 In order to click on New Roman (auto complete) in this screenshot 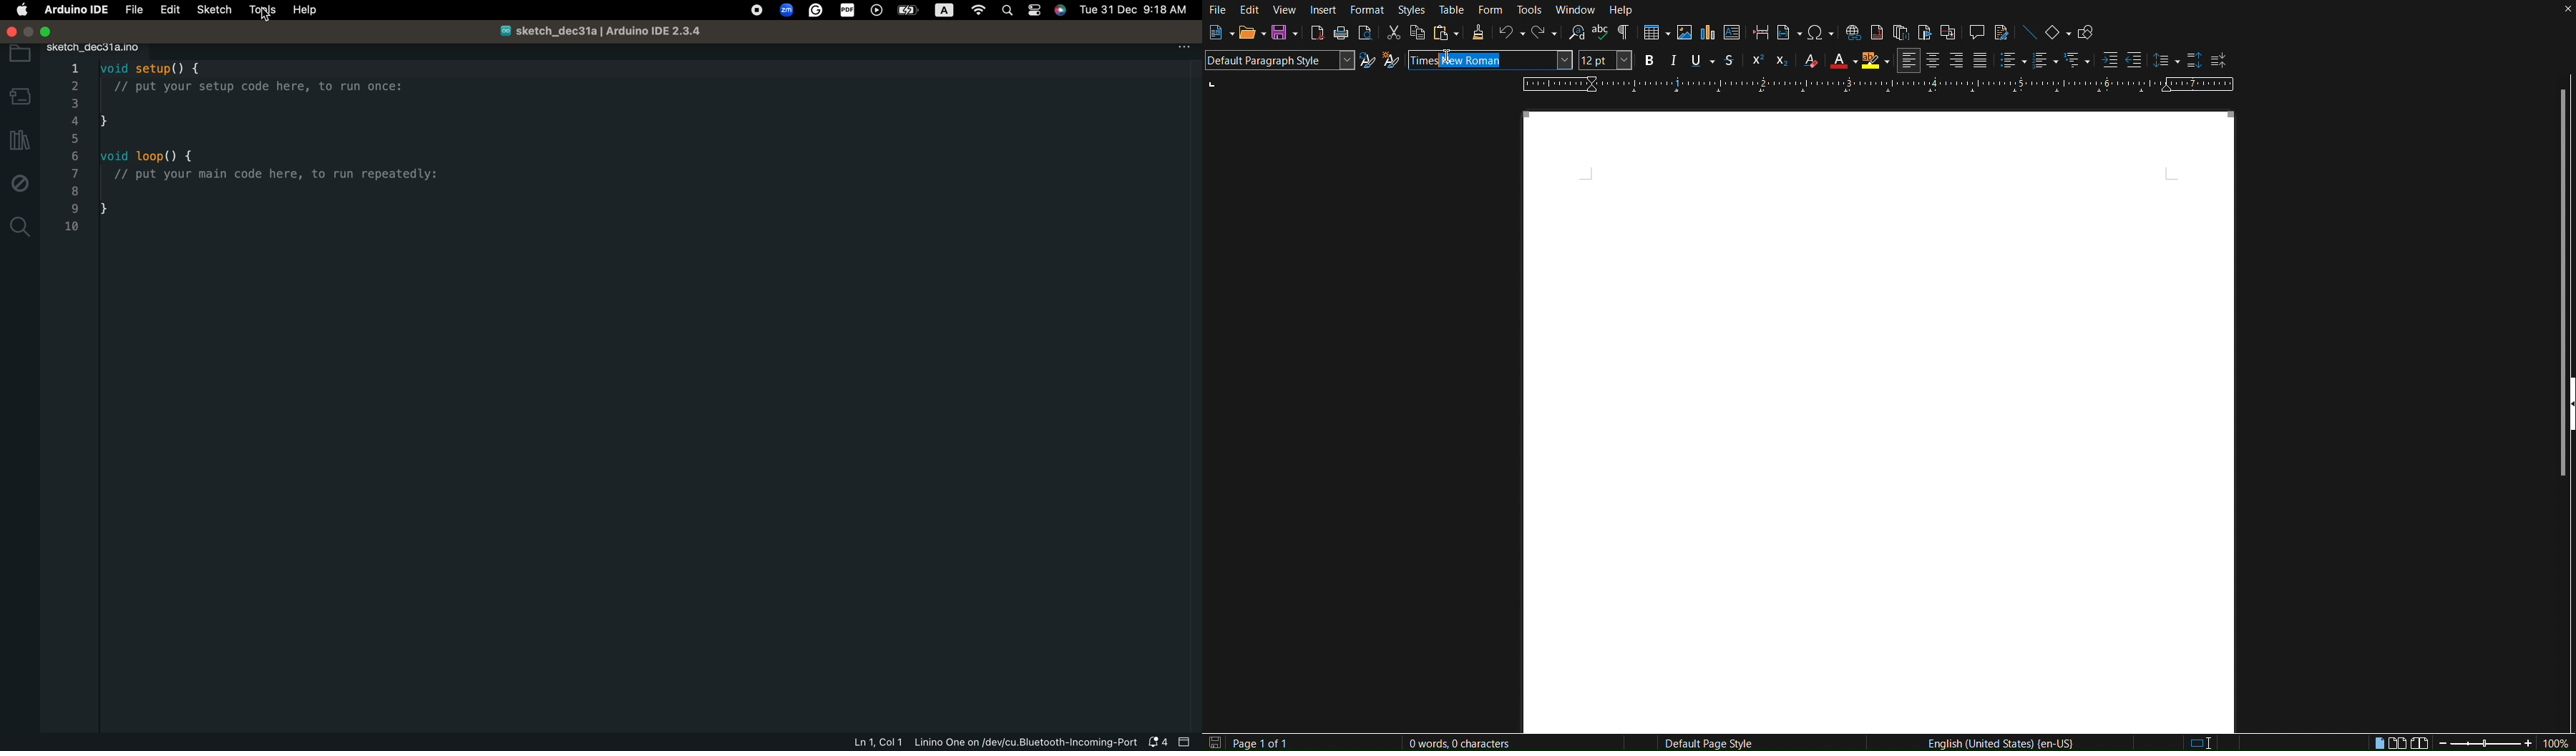, I will do `click(1482, 60)`.